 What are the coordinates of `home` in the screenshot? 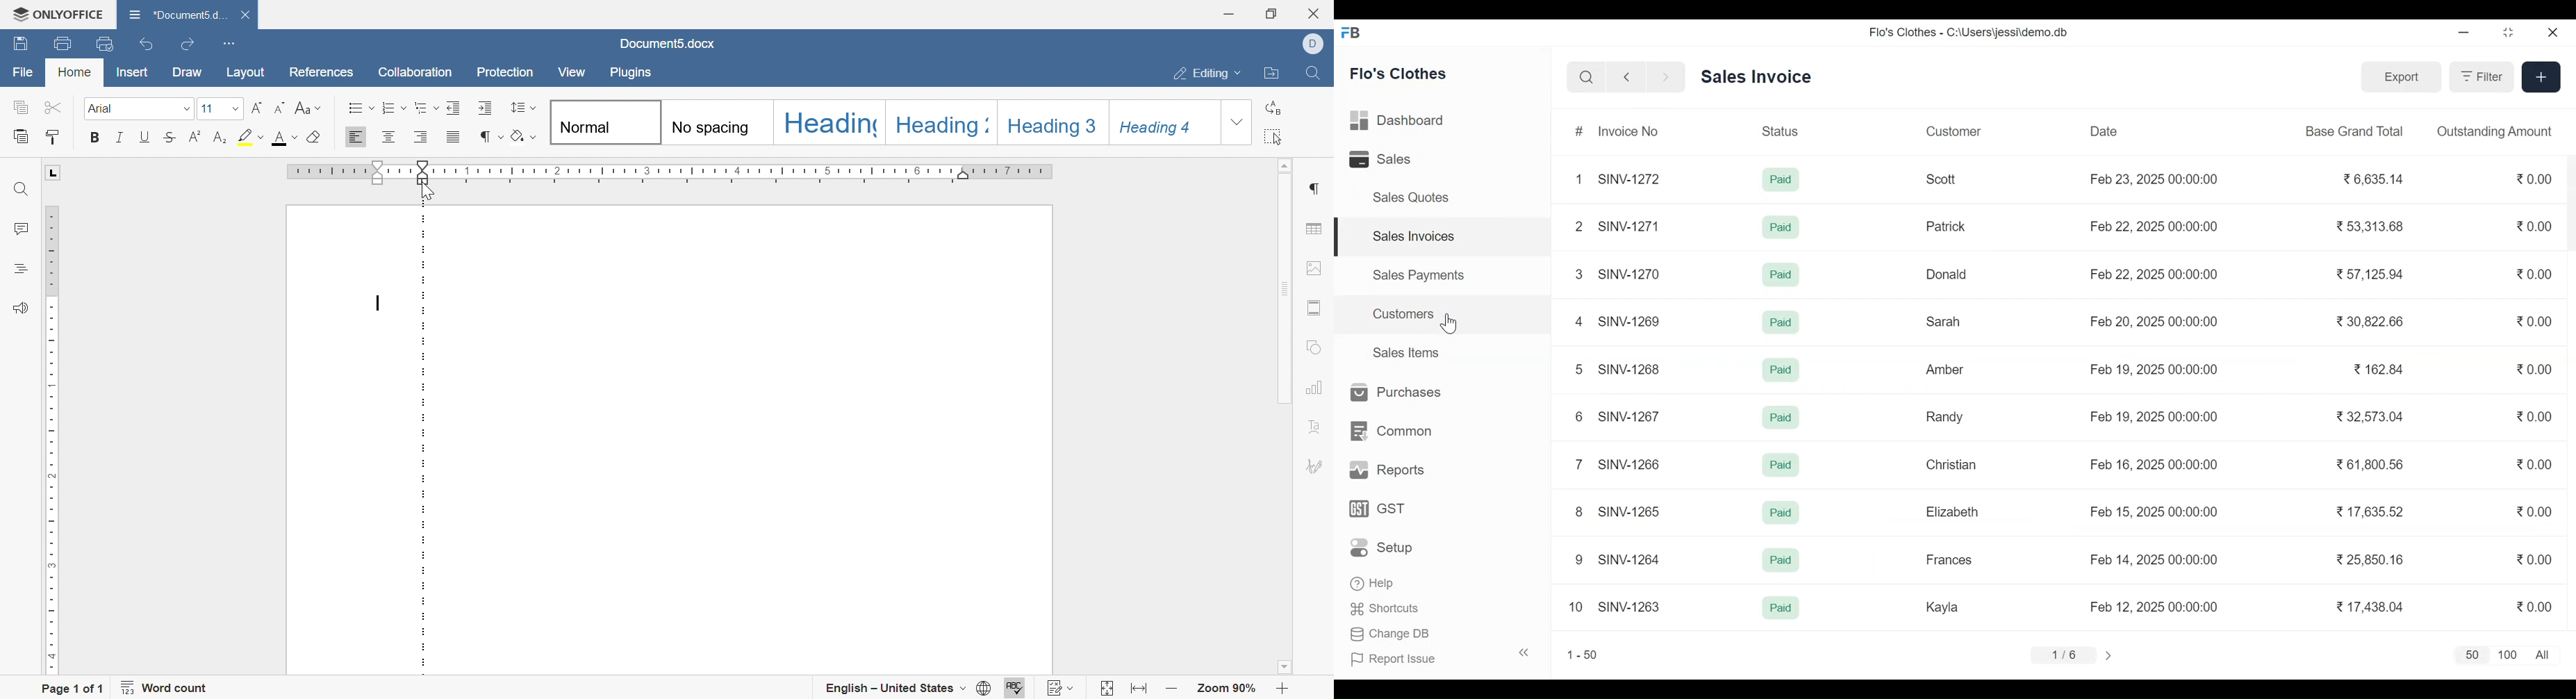 It's located at (74, 72).